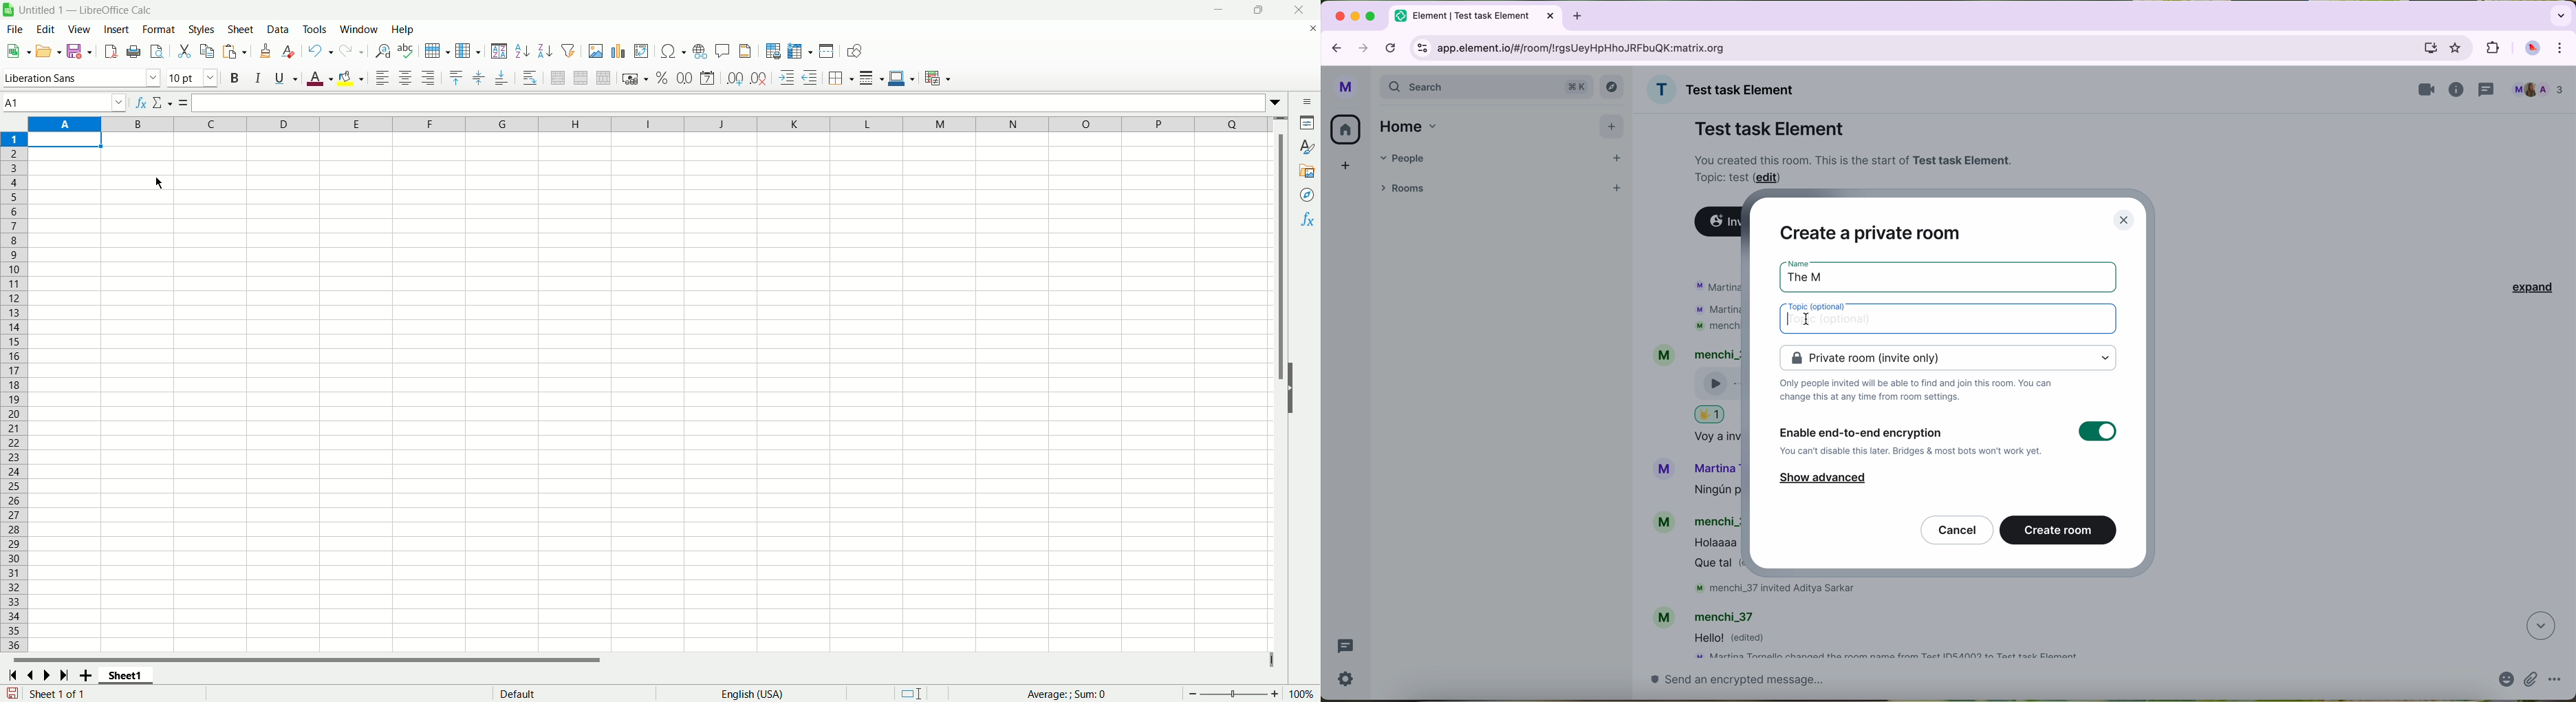  I want to click on send a message, so click(2056, 683).